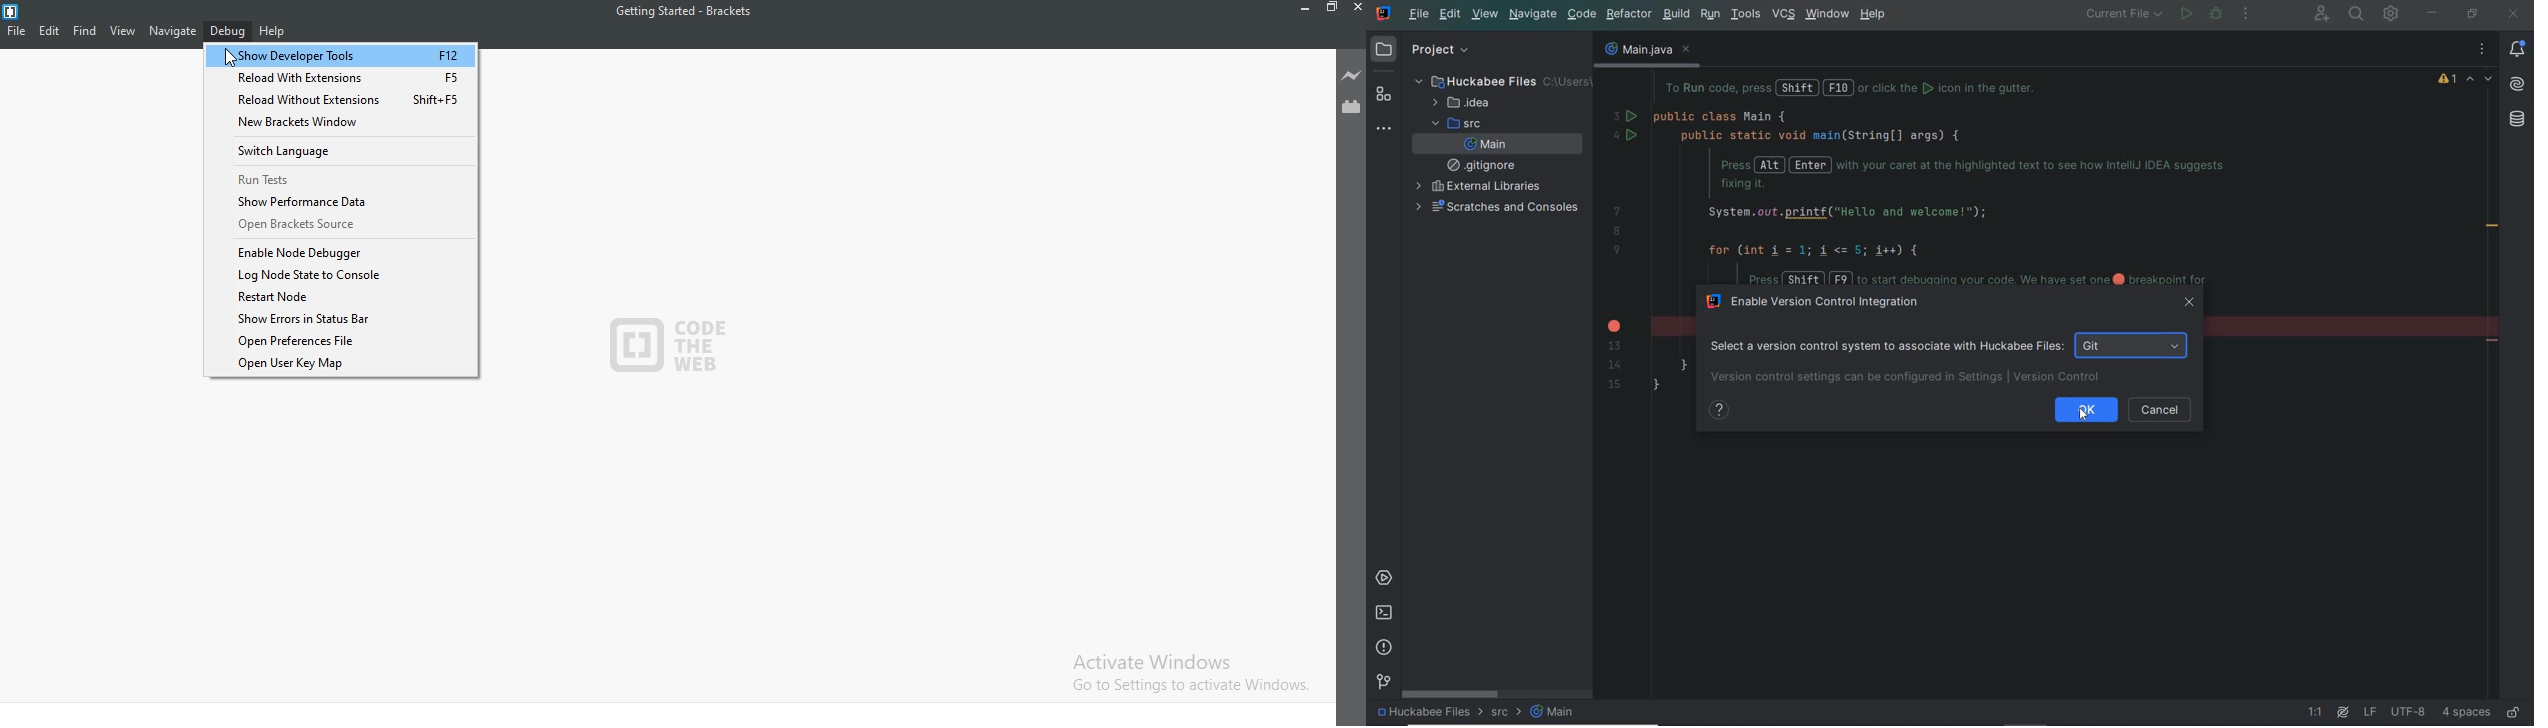 The height and width of the screenshot is (728, 2548). Describe the element at coordinates (671, 344) in the screenshot. I see `logo` at that location.